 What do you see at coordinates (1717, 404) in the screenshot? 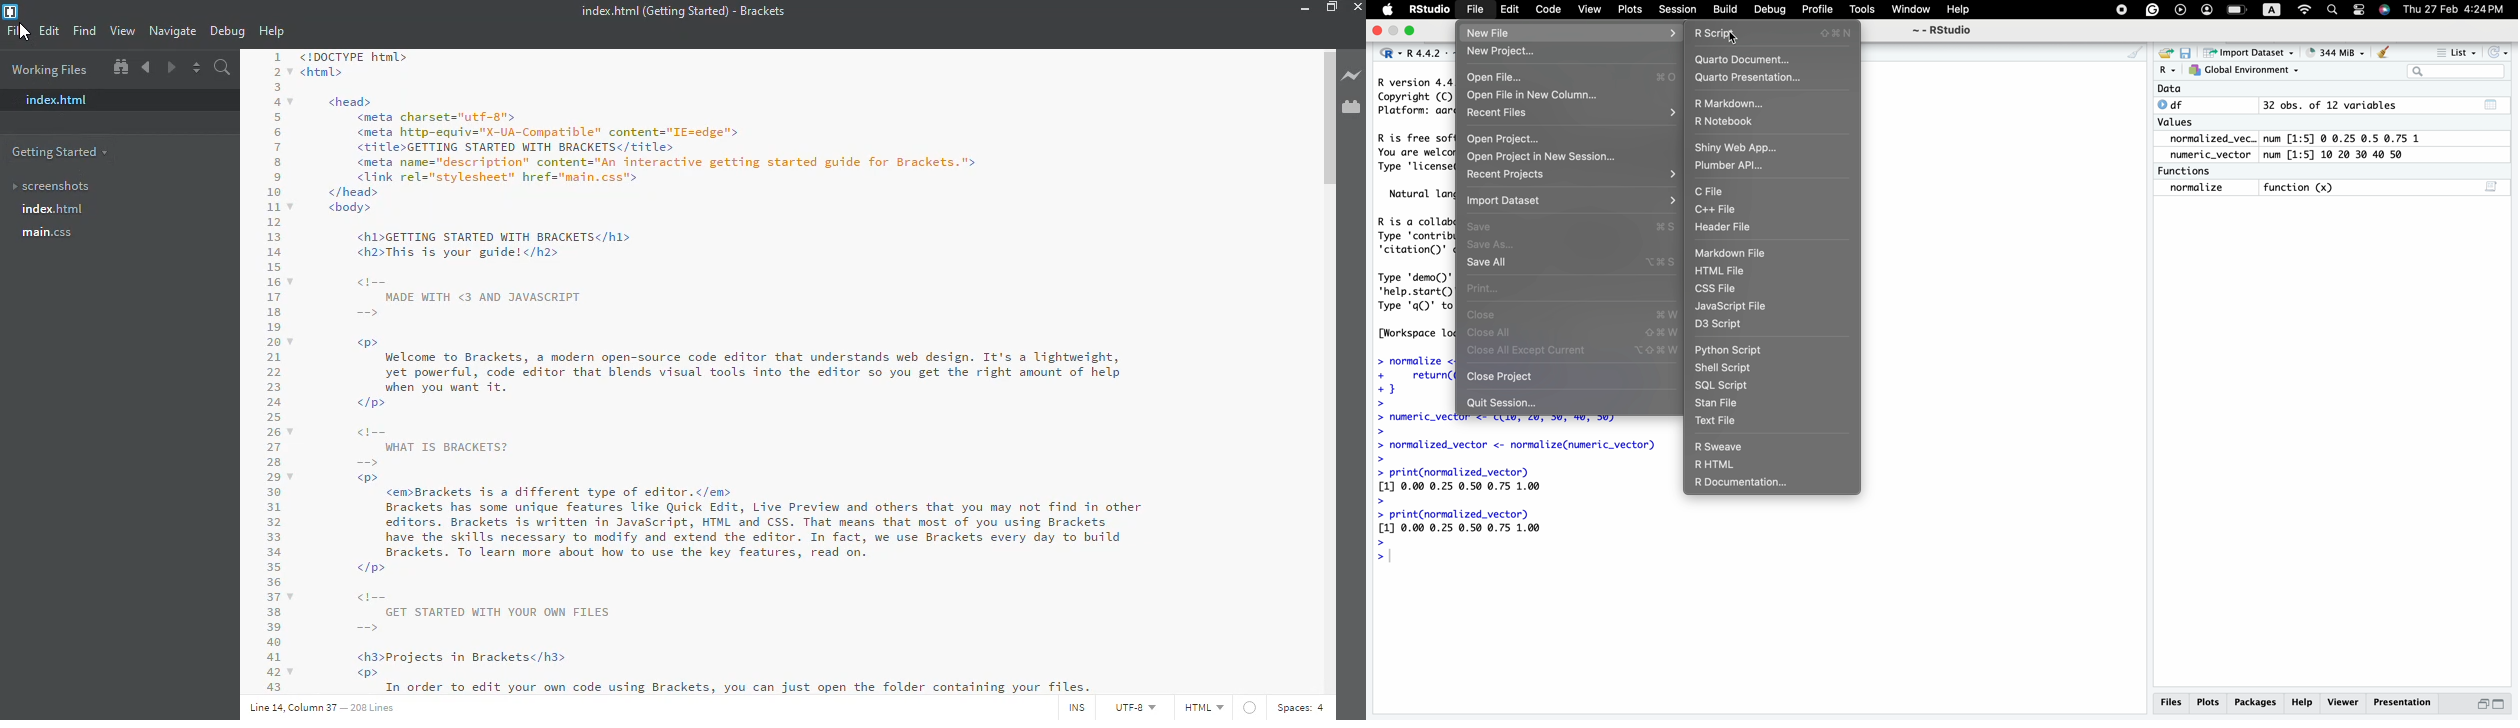
I see `Stan File` at bounding box center [1717, 404].